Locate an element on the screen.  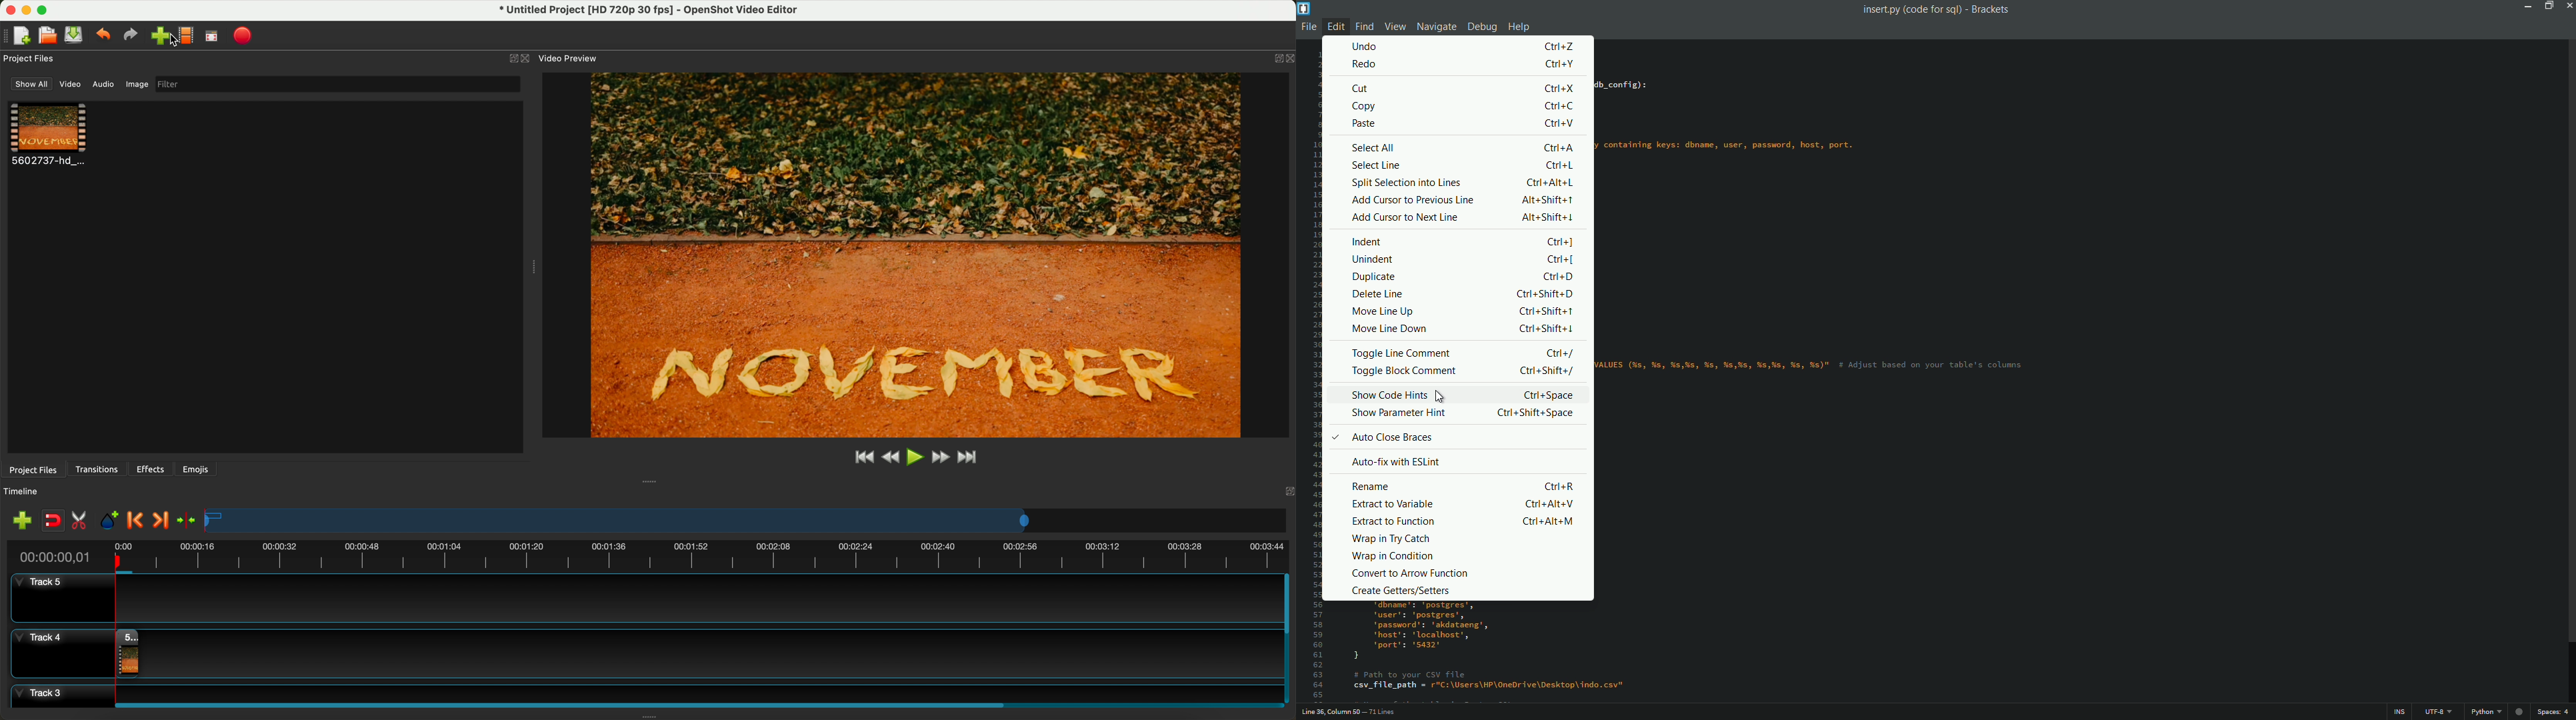
enable razor is located at coordinates (82, 522).